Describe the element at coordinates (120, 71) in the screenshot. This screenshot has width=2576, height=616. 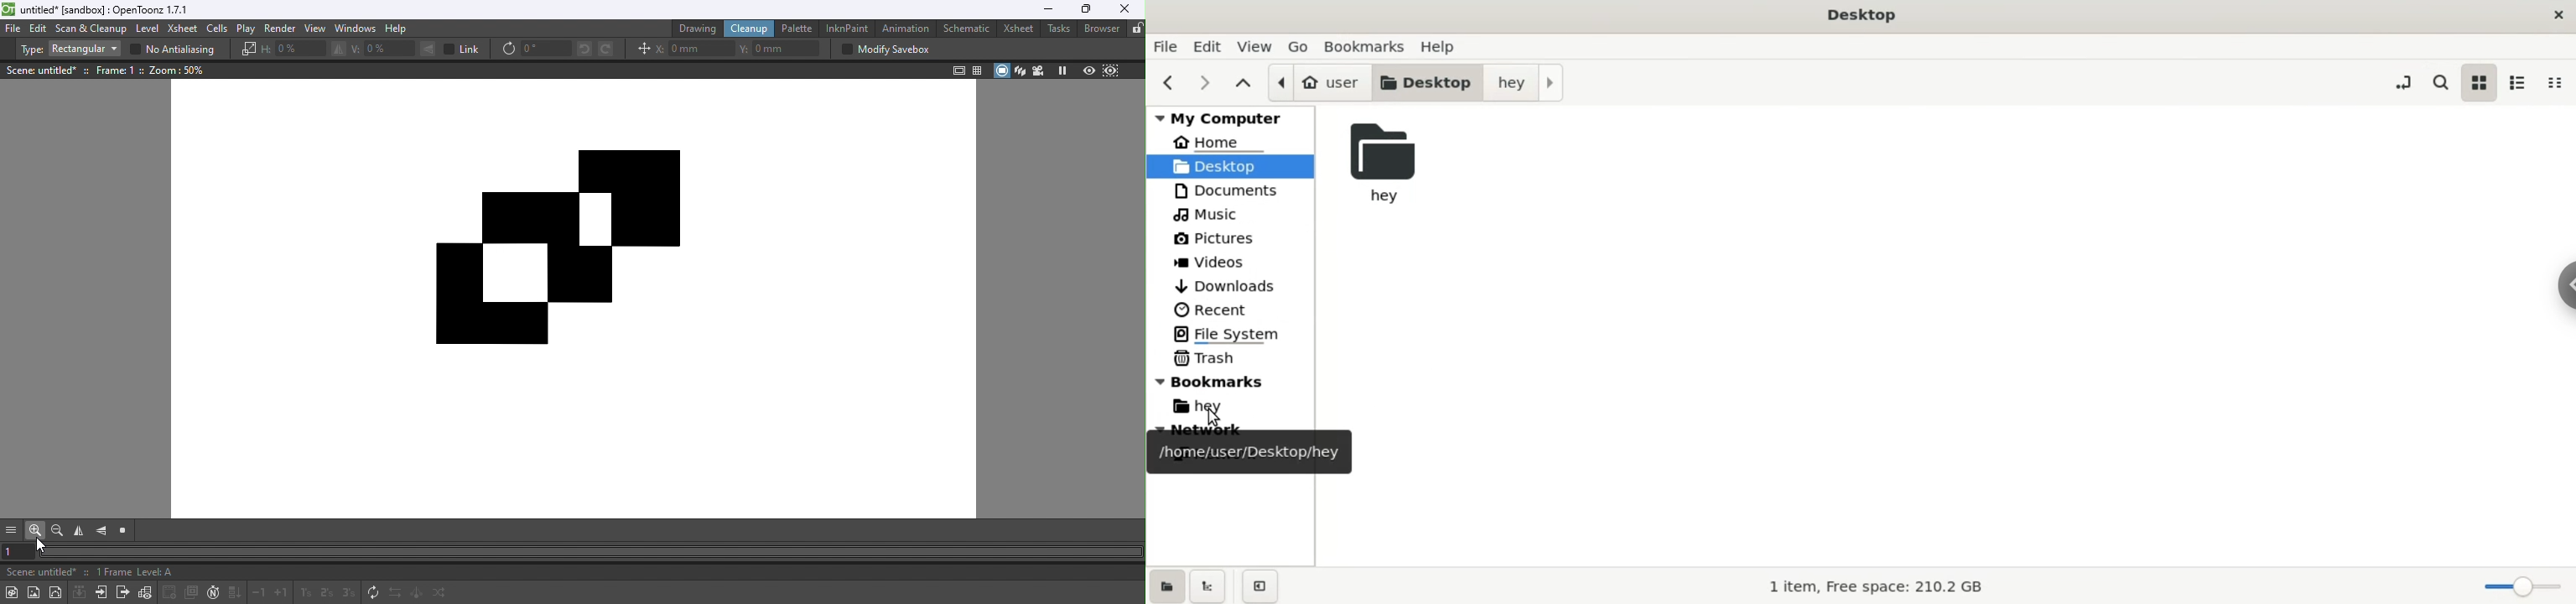
I see `Frame` at that location.